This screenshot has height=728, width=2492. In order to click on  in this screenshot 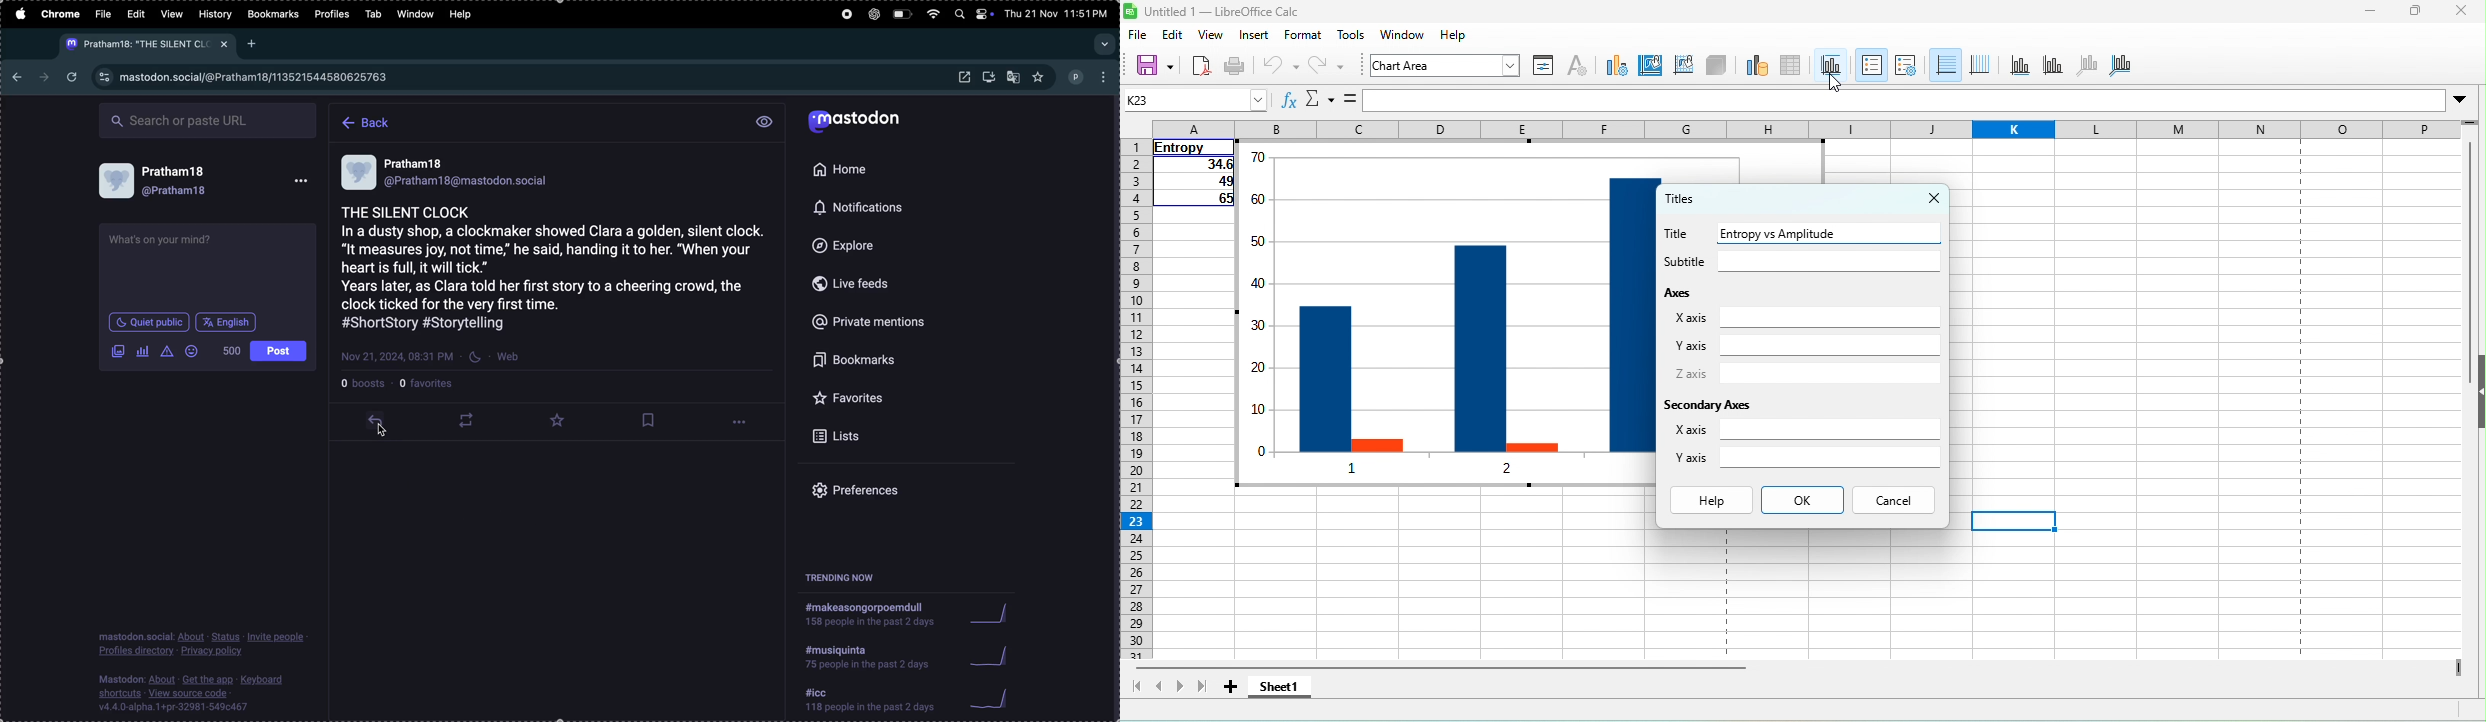, I will do `click(377, 124)`.